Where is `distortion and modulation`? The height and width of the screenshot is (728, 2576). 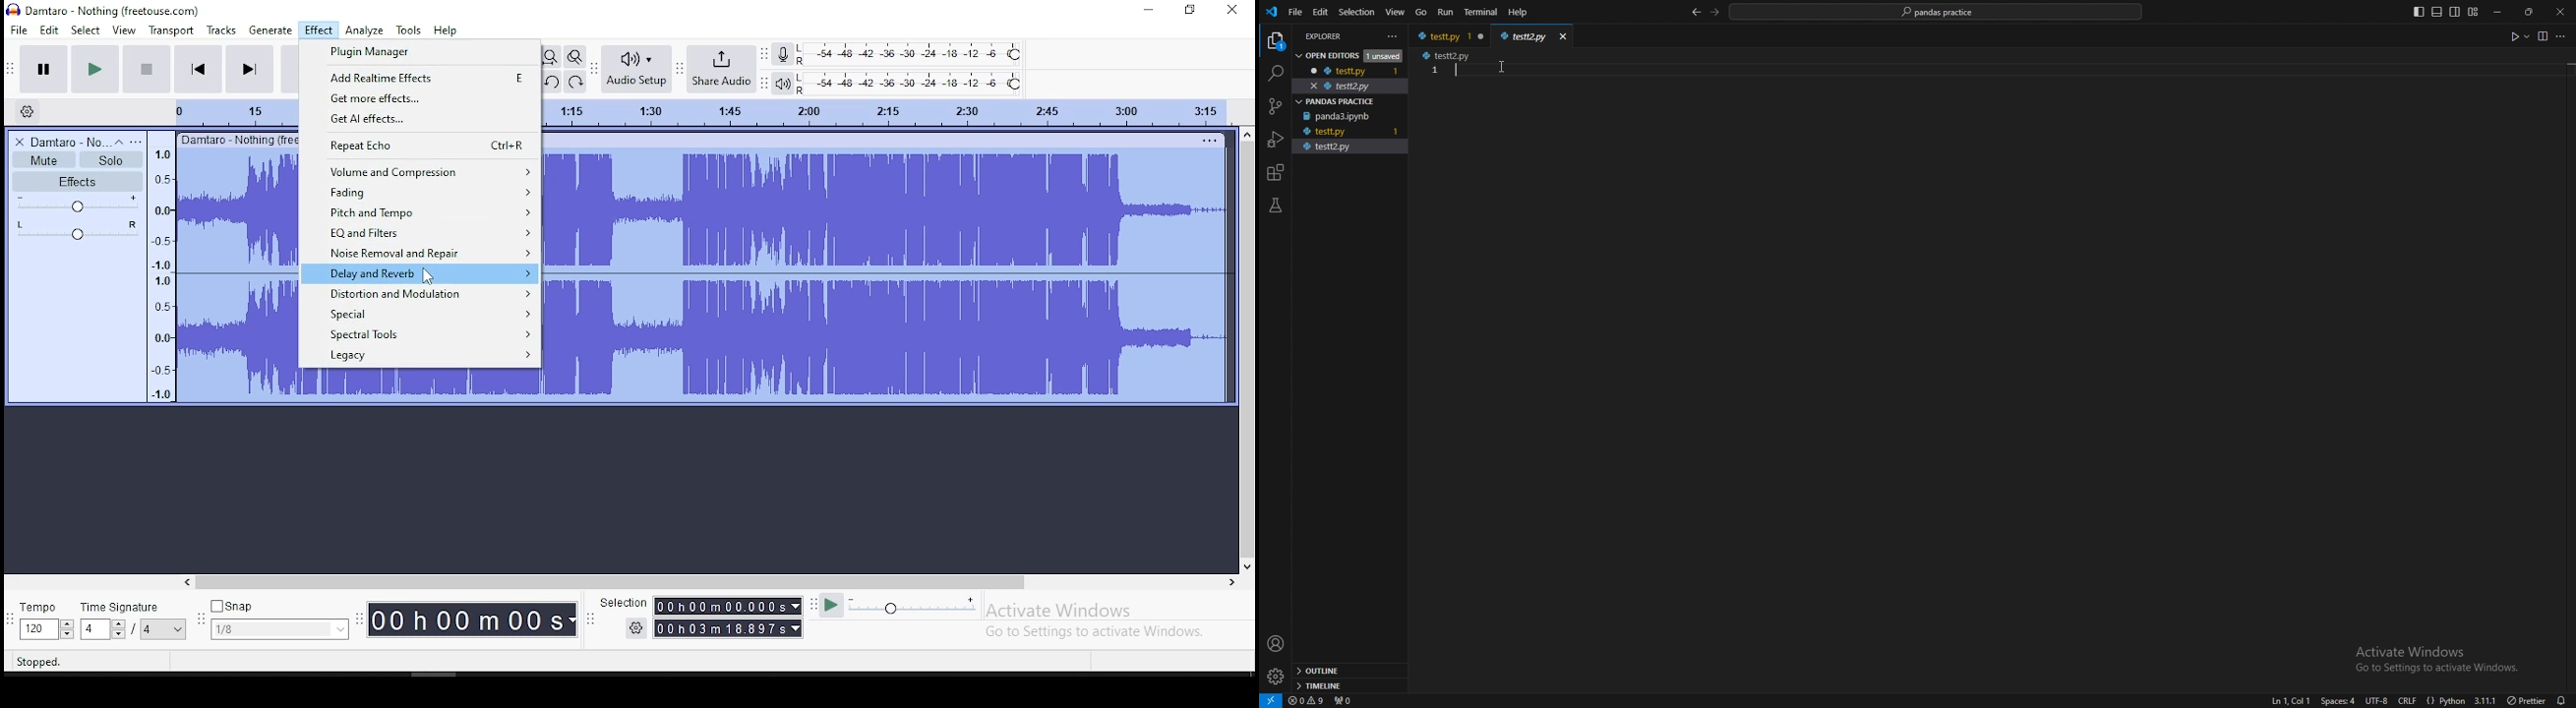 distortion and modulation is located at coordinates (420, 294).